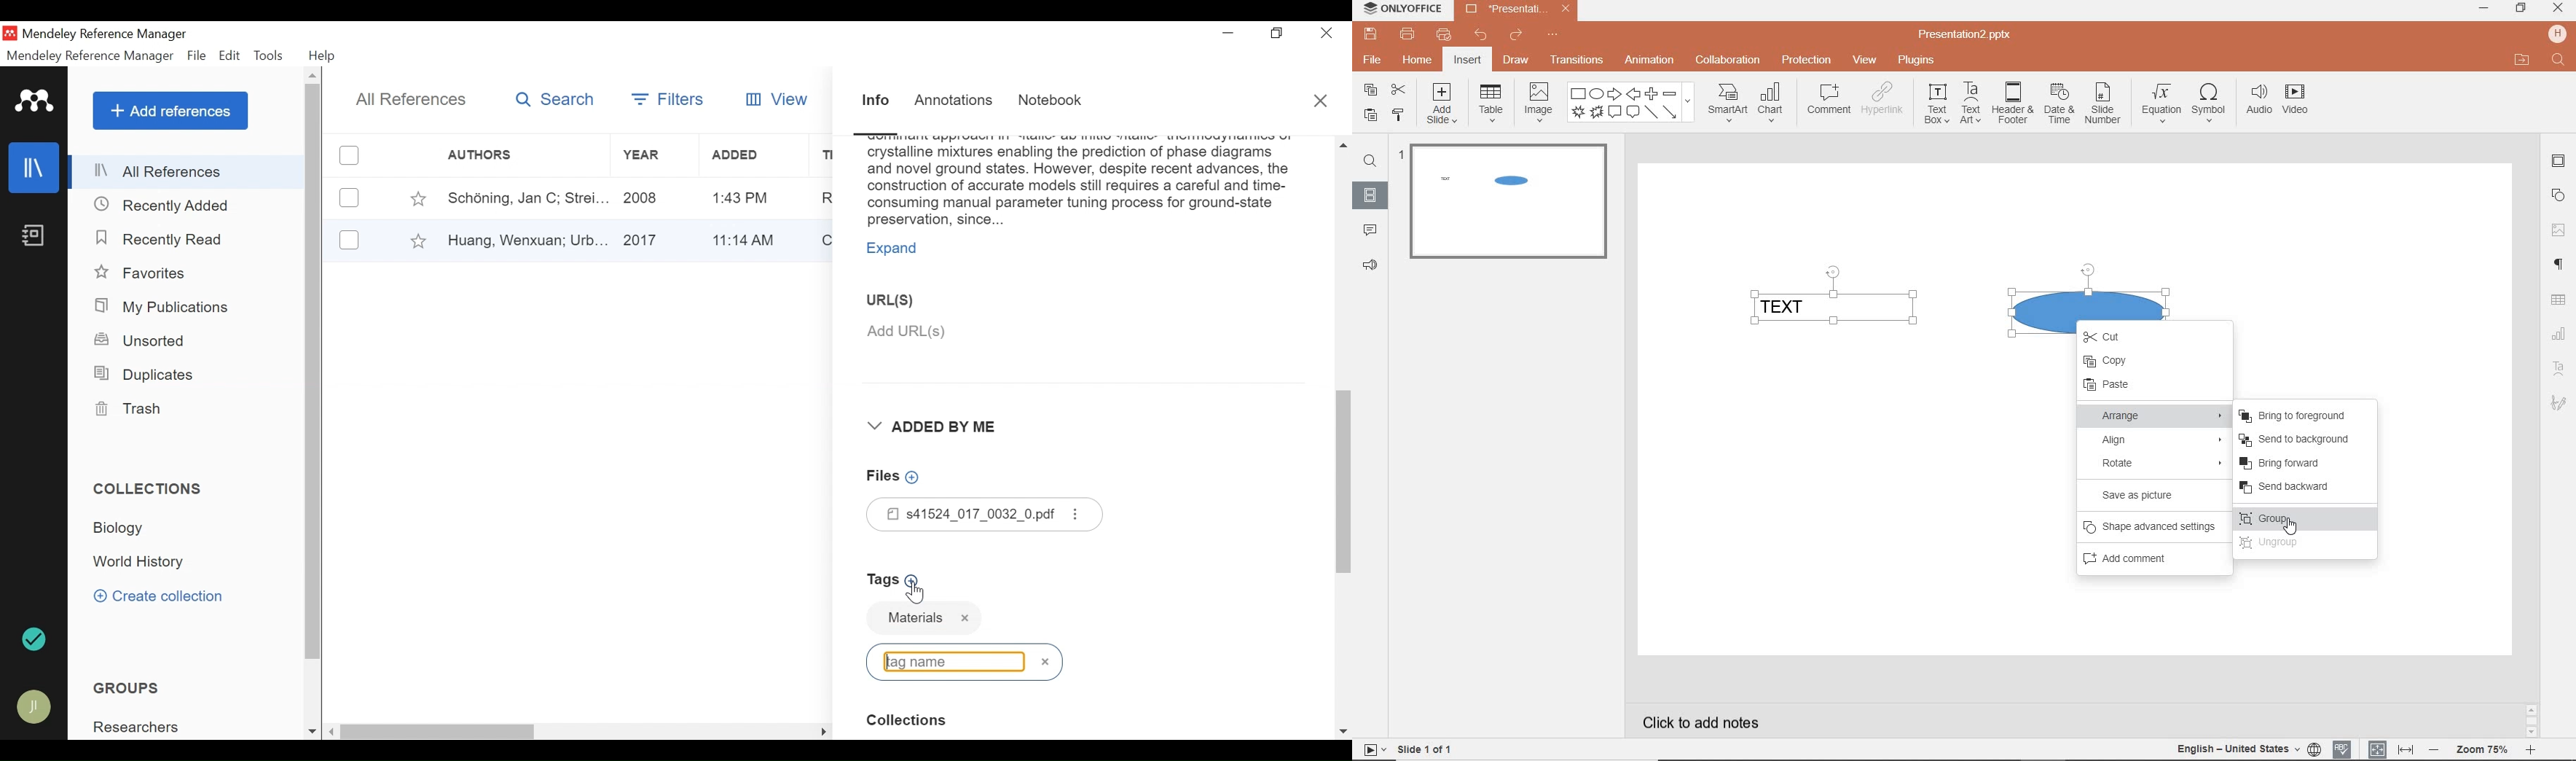  I want to click on Collection, so click(141, 563).